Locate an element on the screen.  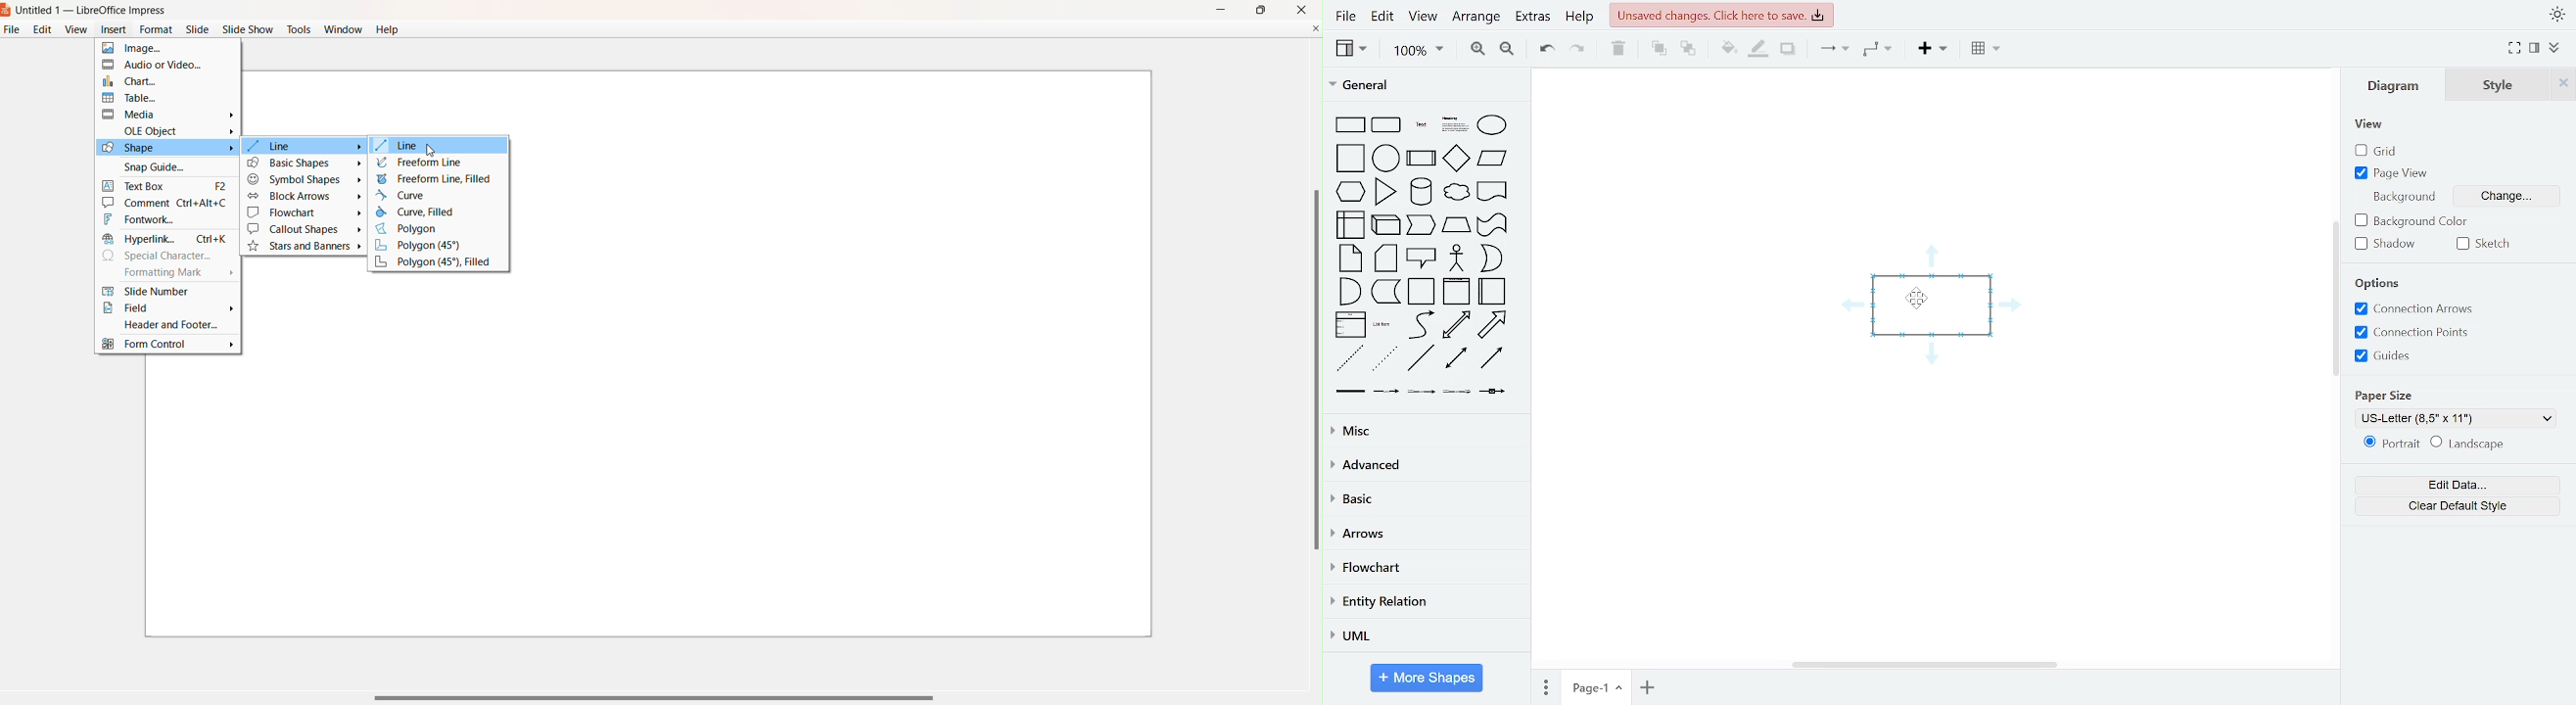
view is located at coordinates (2371, 124).